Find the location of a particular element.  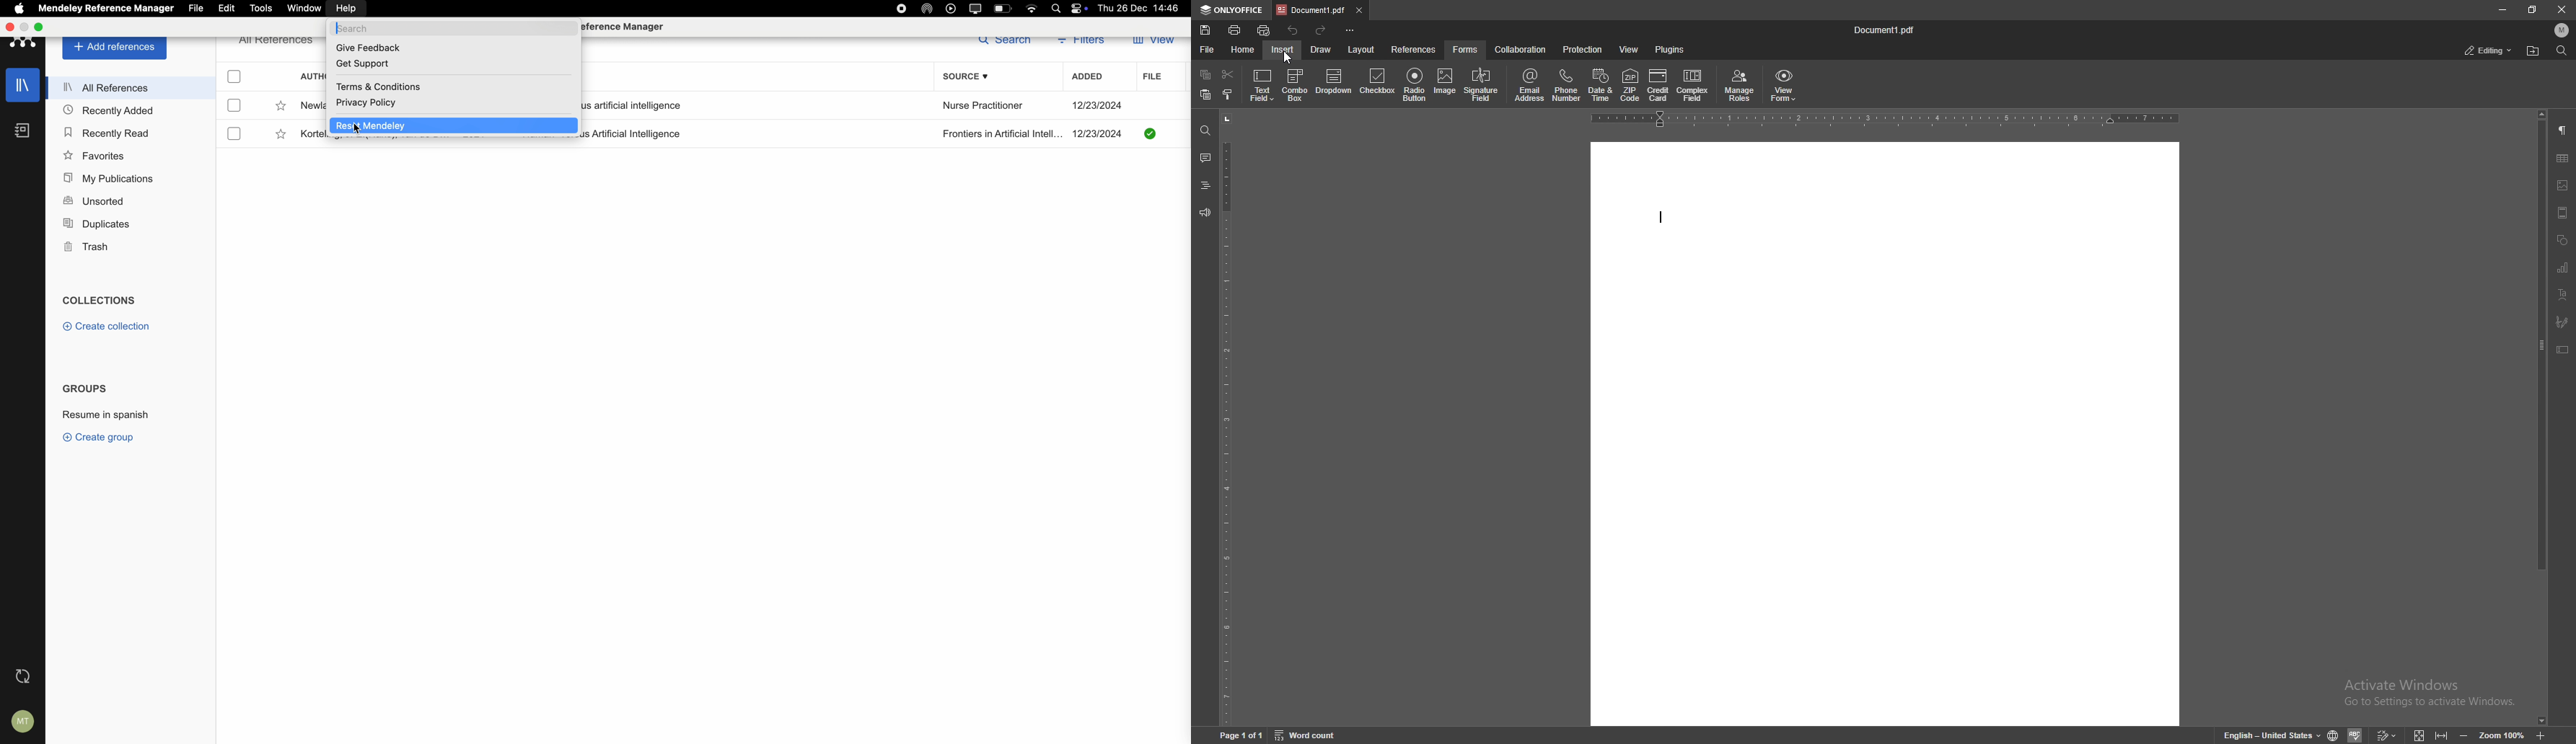

airdrop is located at coordinates (927, 8).